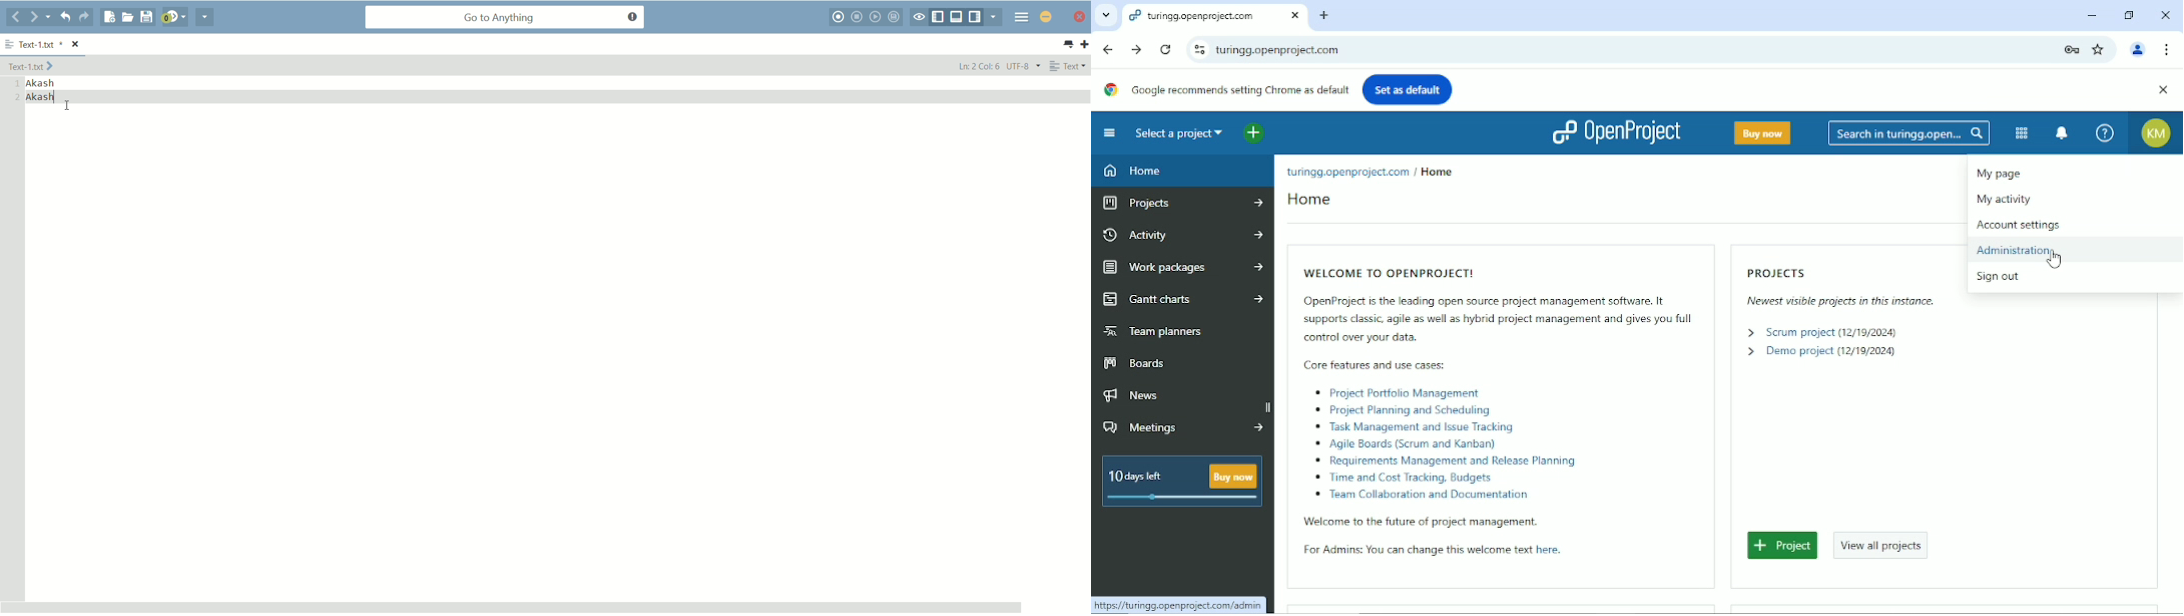 This screenshot has width=2184, height=616. I want to click on close current window, so click(1295, 16).